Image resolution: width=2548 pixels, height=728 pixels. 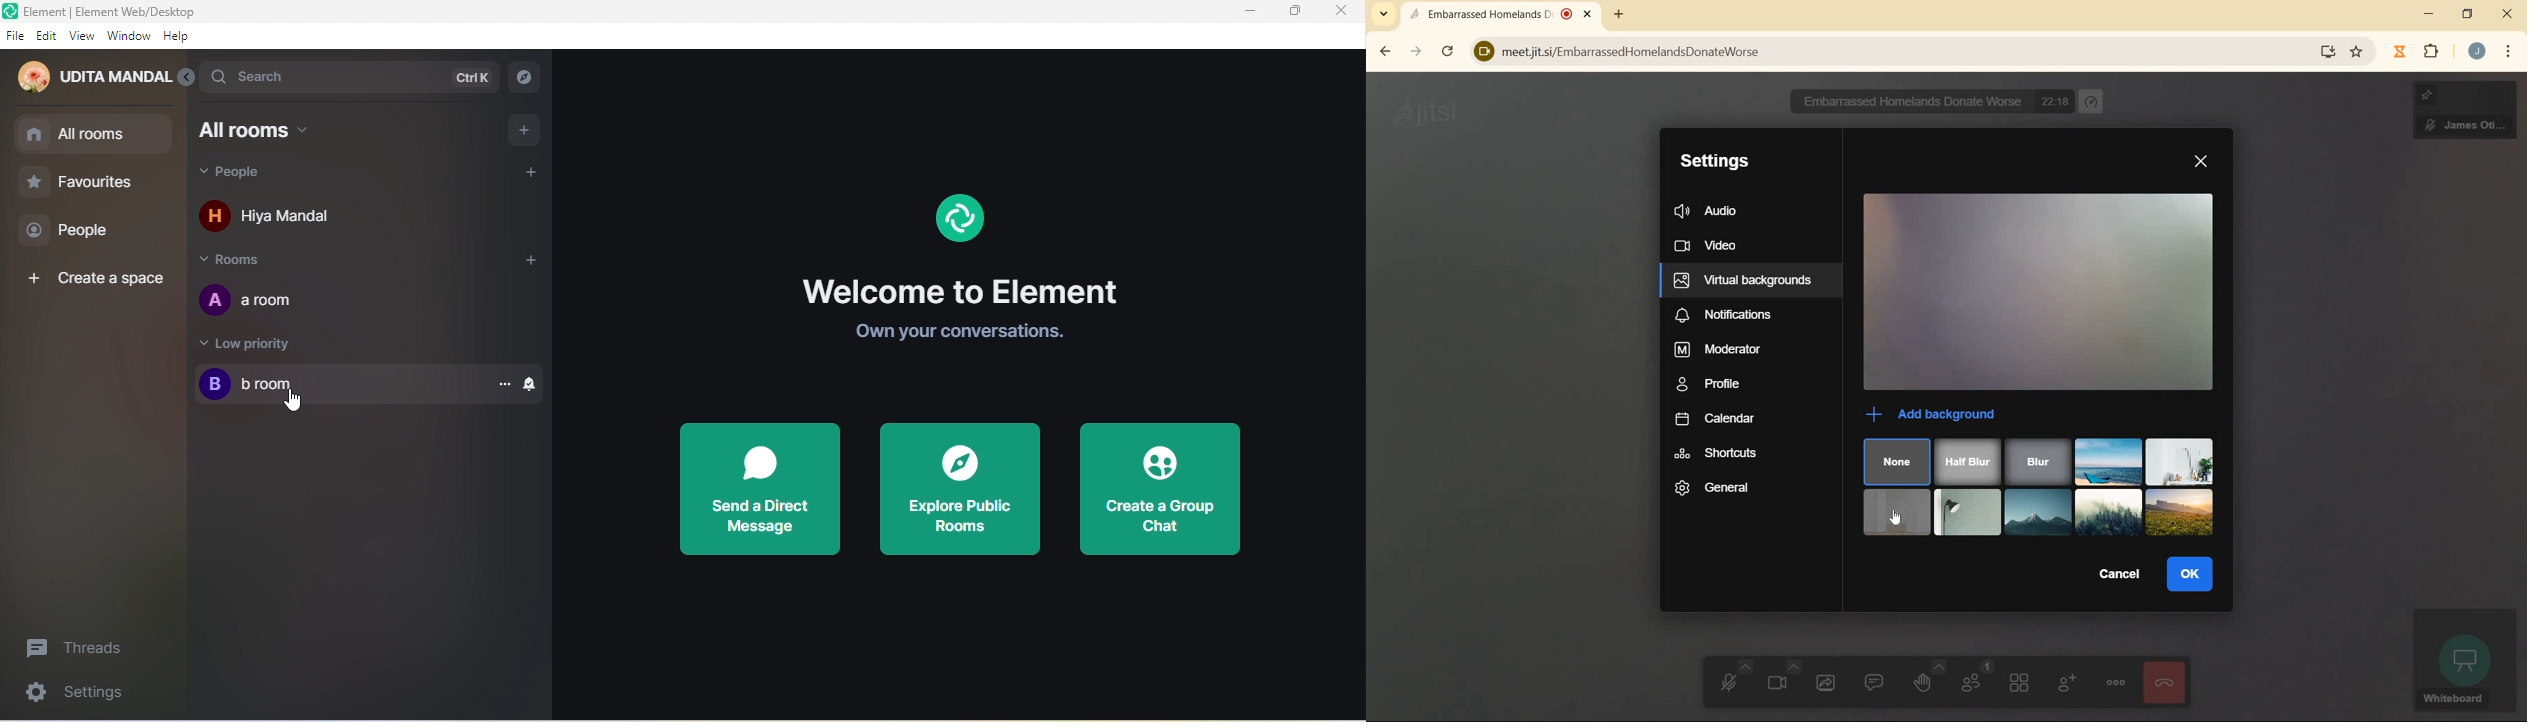 What do you see at coordinates (82, 39) in the screenshot?
I see `view` at bounding box center [82, 39].